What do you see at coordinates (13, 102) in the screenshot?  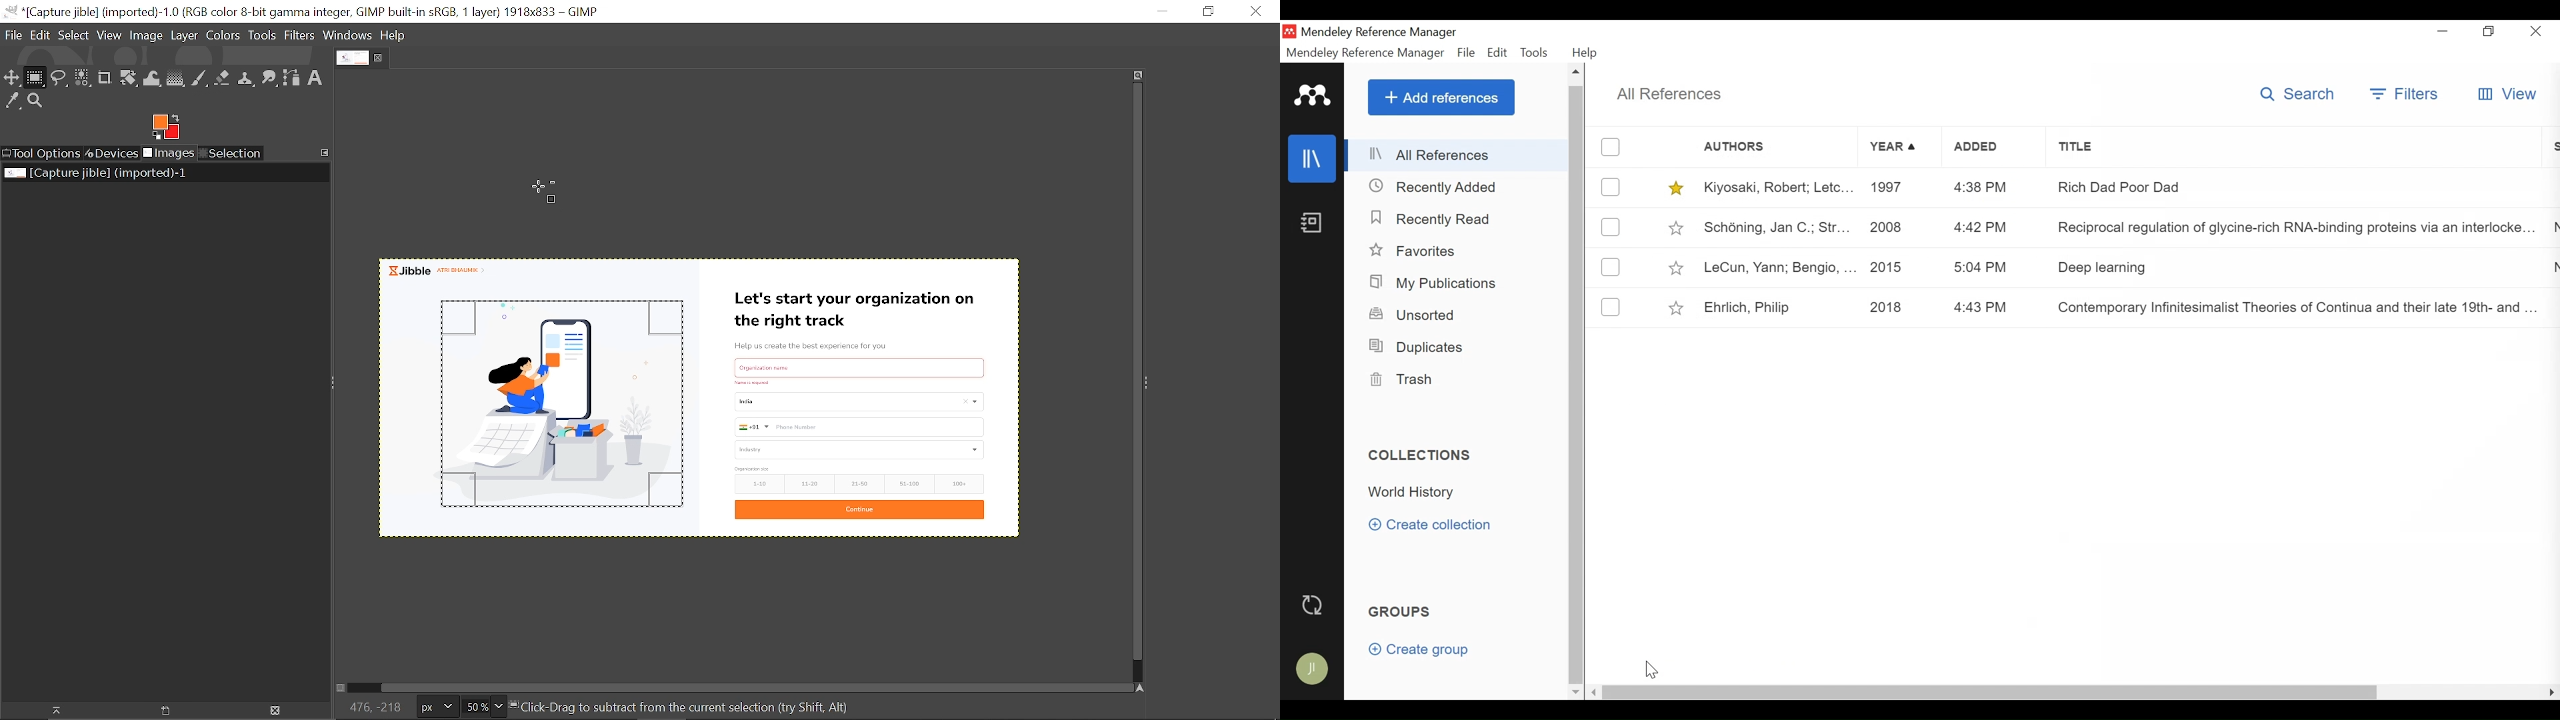 I see `Color picker tool` at bounding box center [13, 102].